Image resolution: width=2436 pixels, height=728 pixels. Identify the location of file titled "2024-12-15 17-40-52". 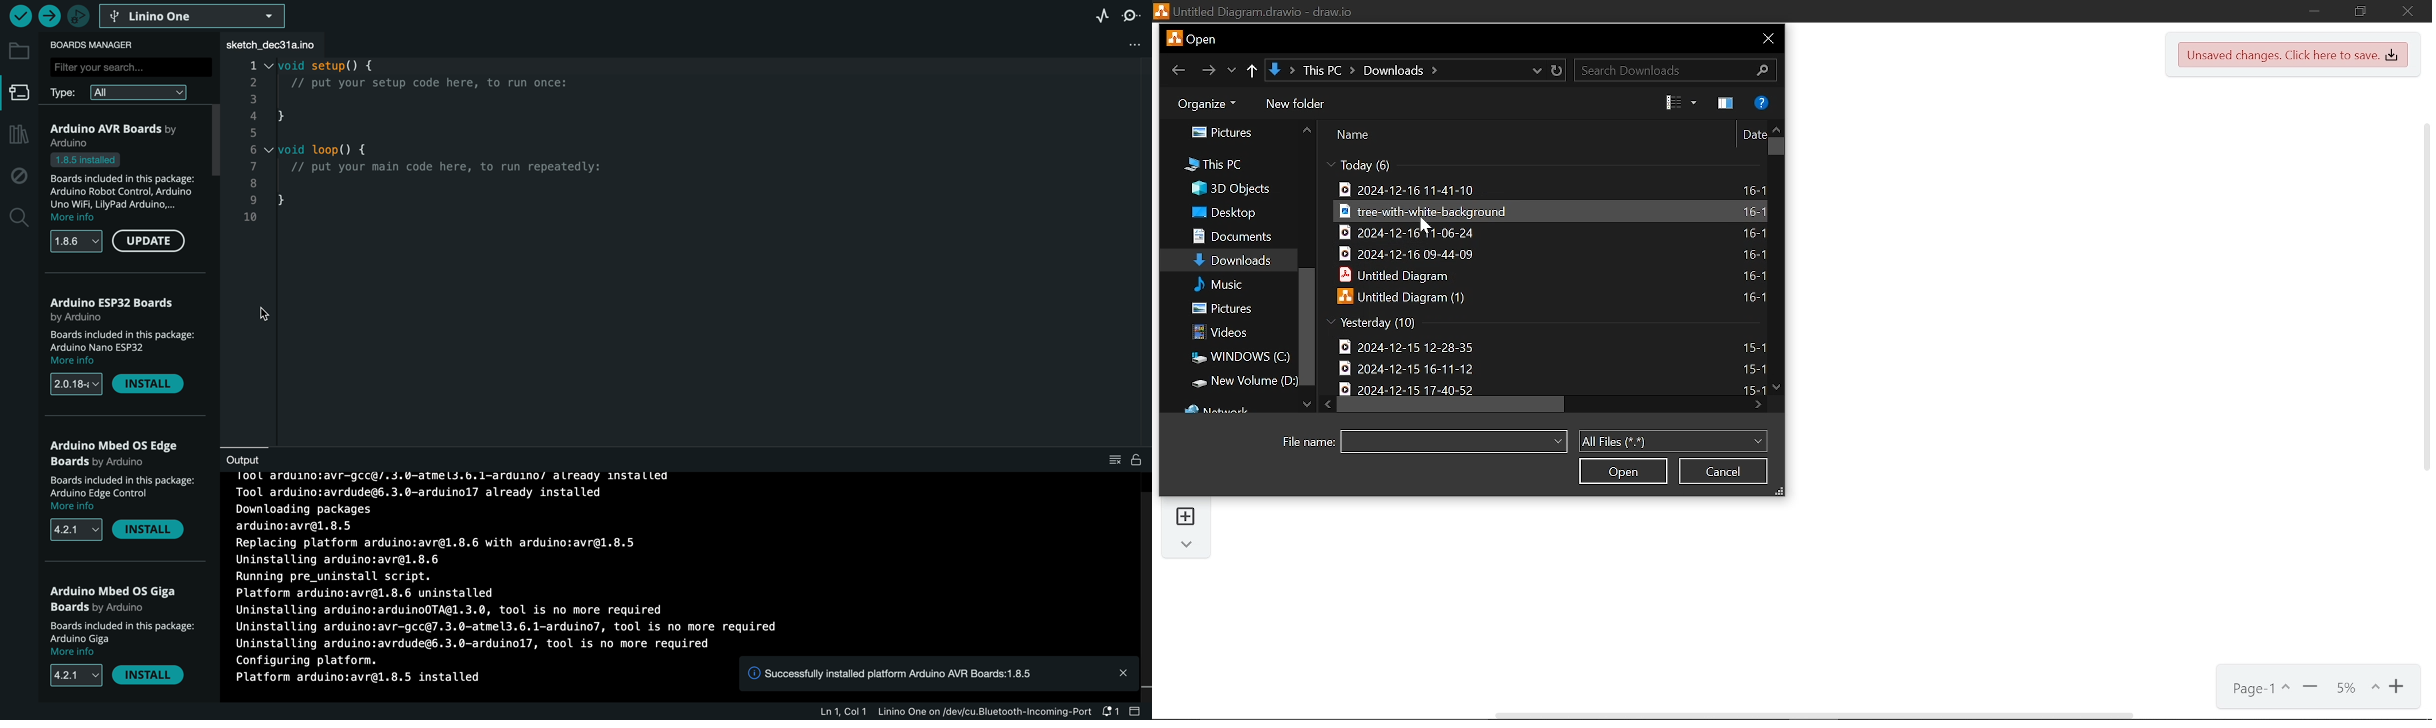
(1543, 386).